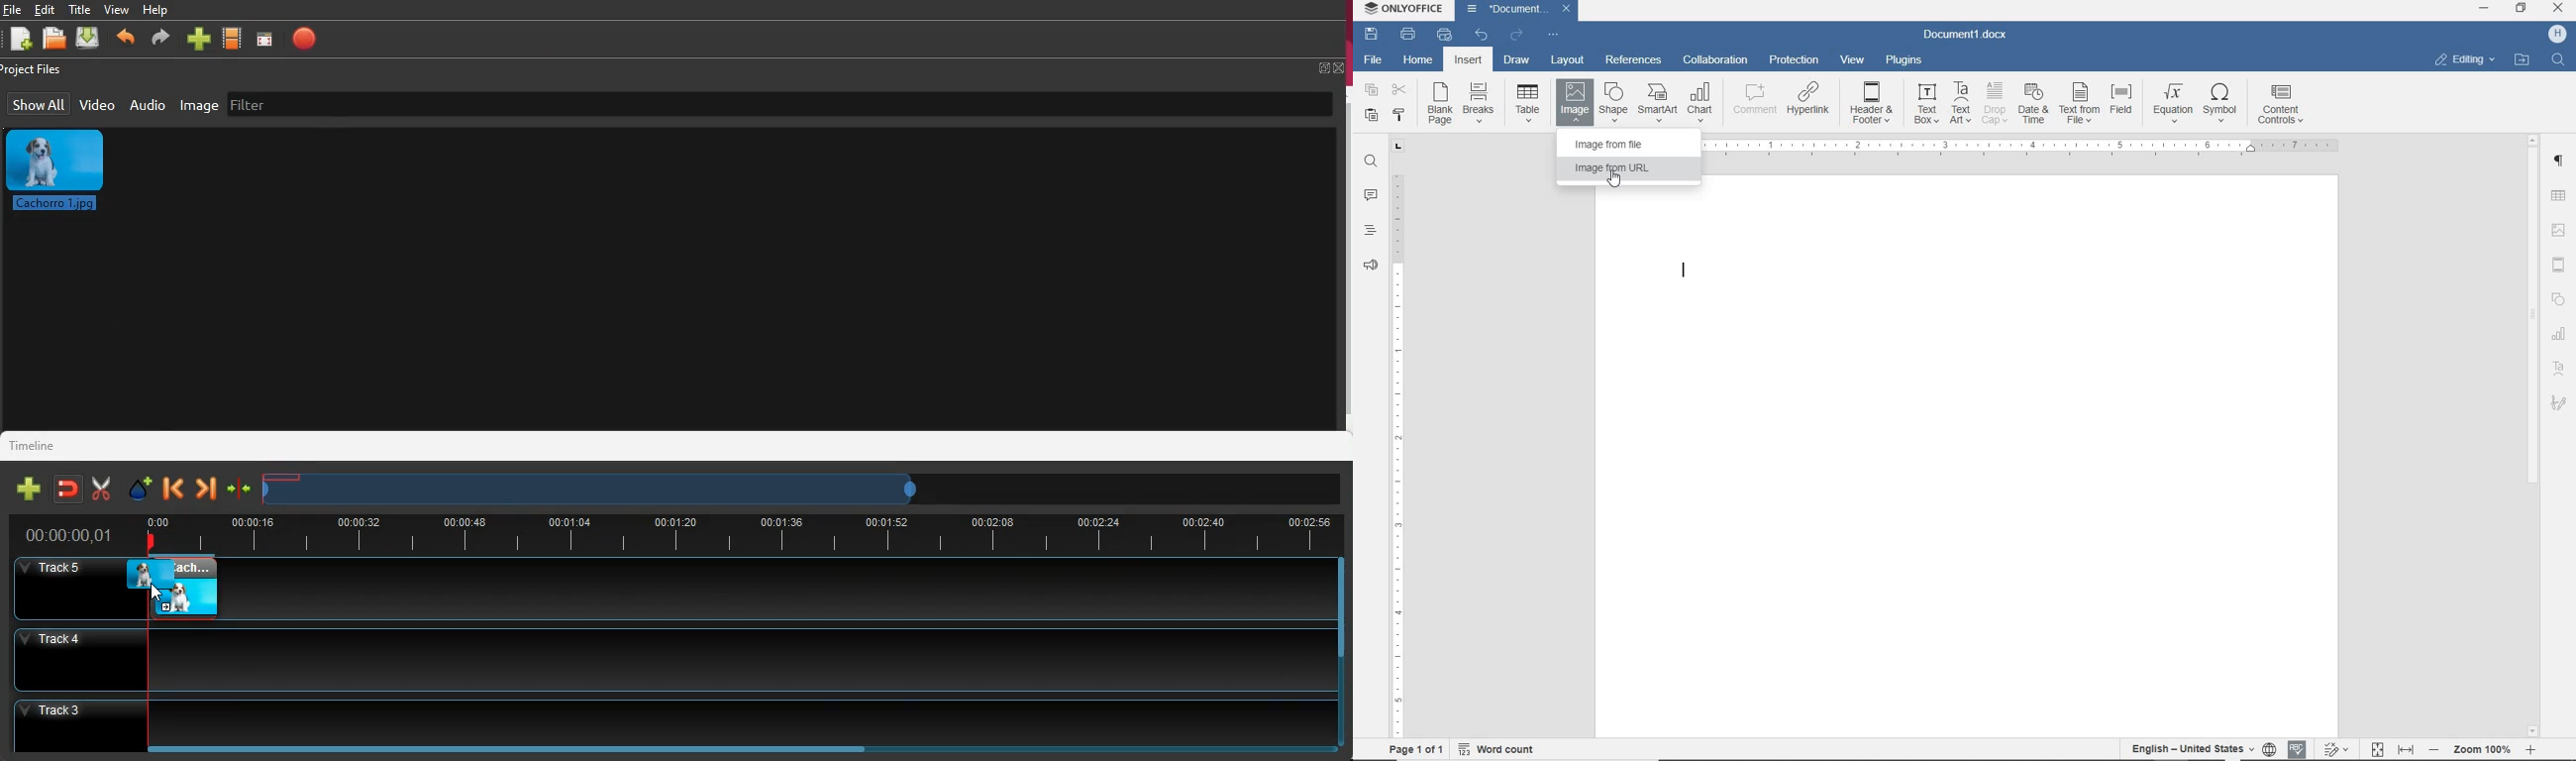 The height and width of the screenshot is (784, 2576). Describe the element at coordinates (1702, 103) in the screenshot. I see `chart` at that location.